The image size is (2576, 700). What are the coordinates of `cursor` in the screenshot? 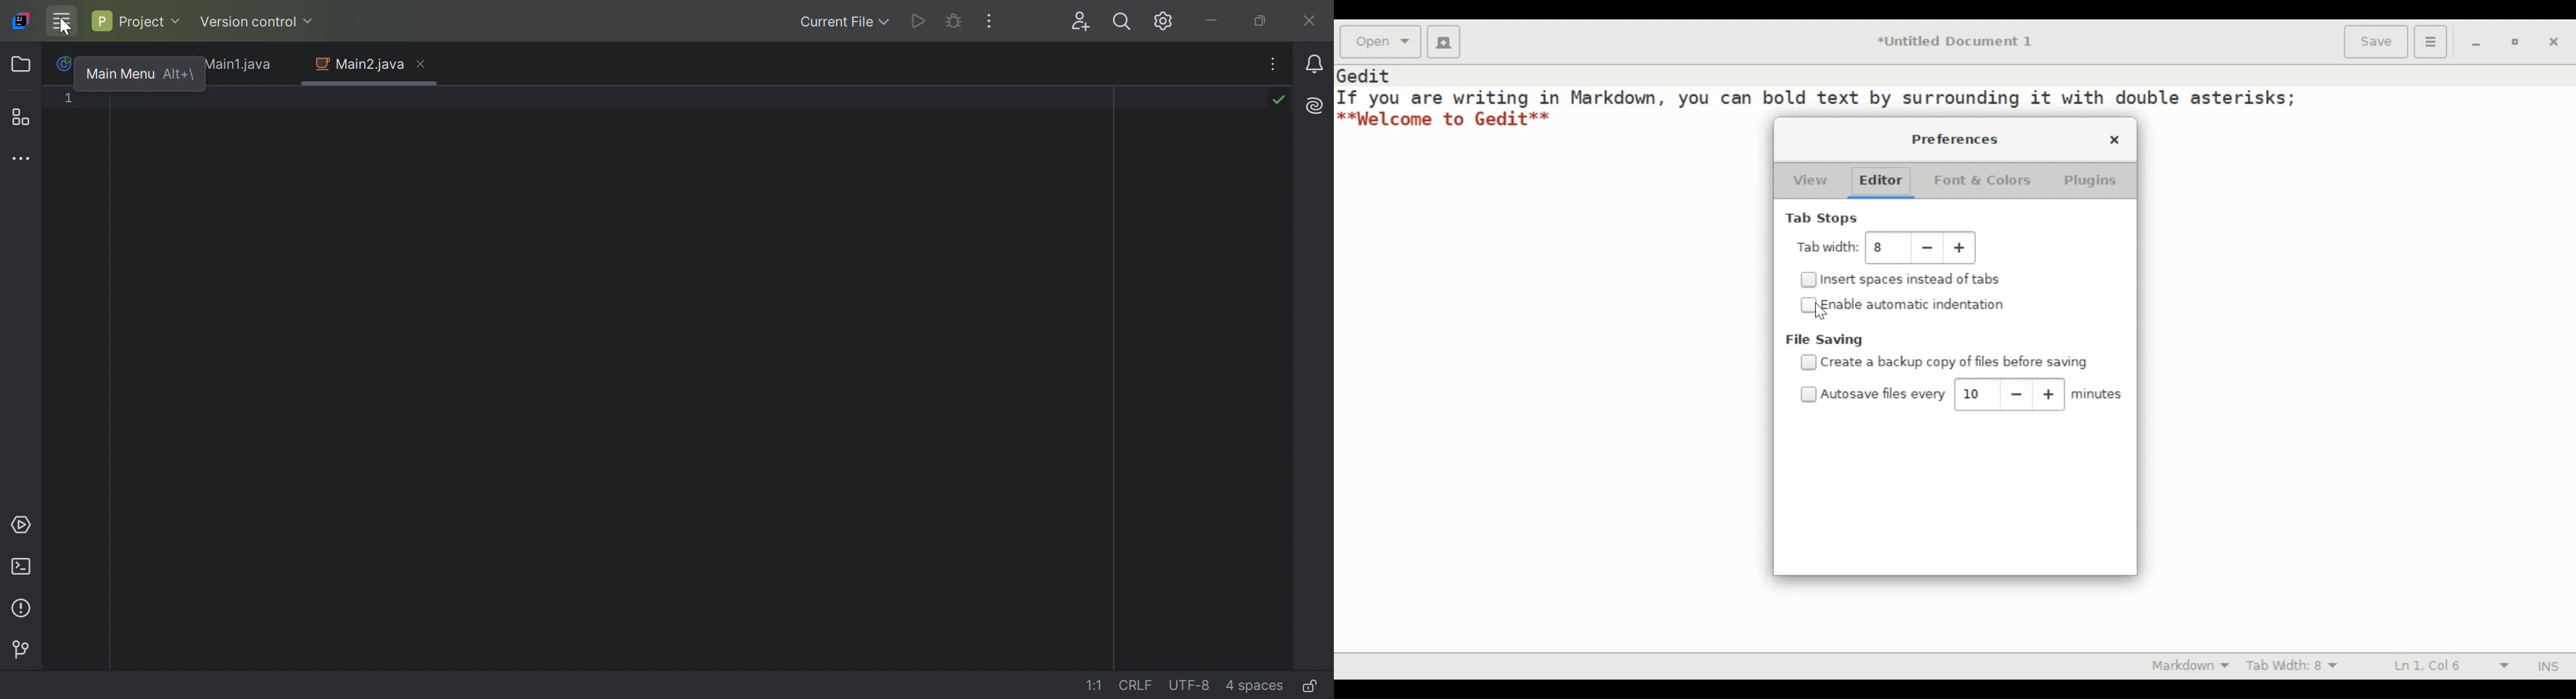 It's located at (1824, 314).